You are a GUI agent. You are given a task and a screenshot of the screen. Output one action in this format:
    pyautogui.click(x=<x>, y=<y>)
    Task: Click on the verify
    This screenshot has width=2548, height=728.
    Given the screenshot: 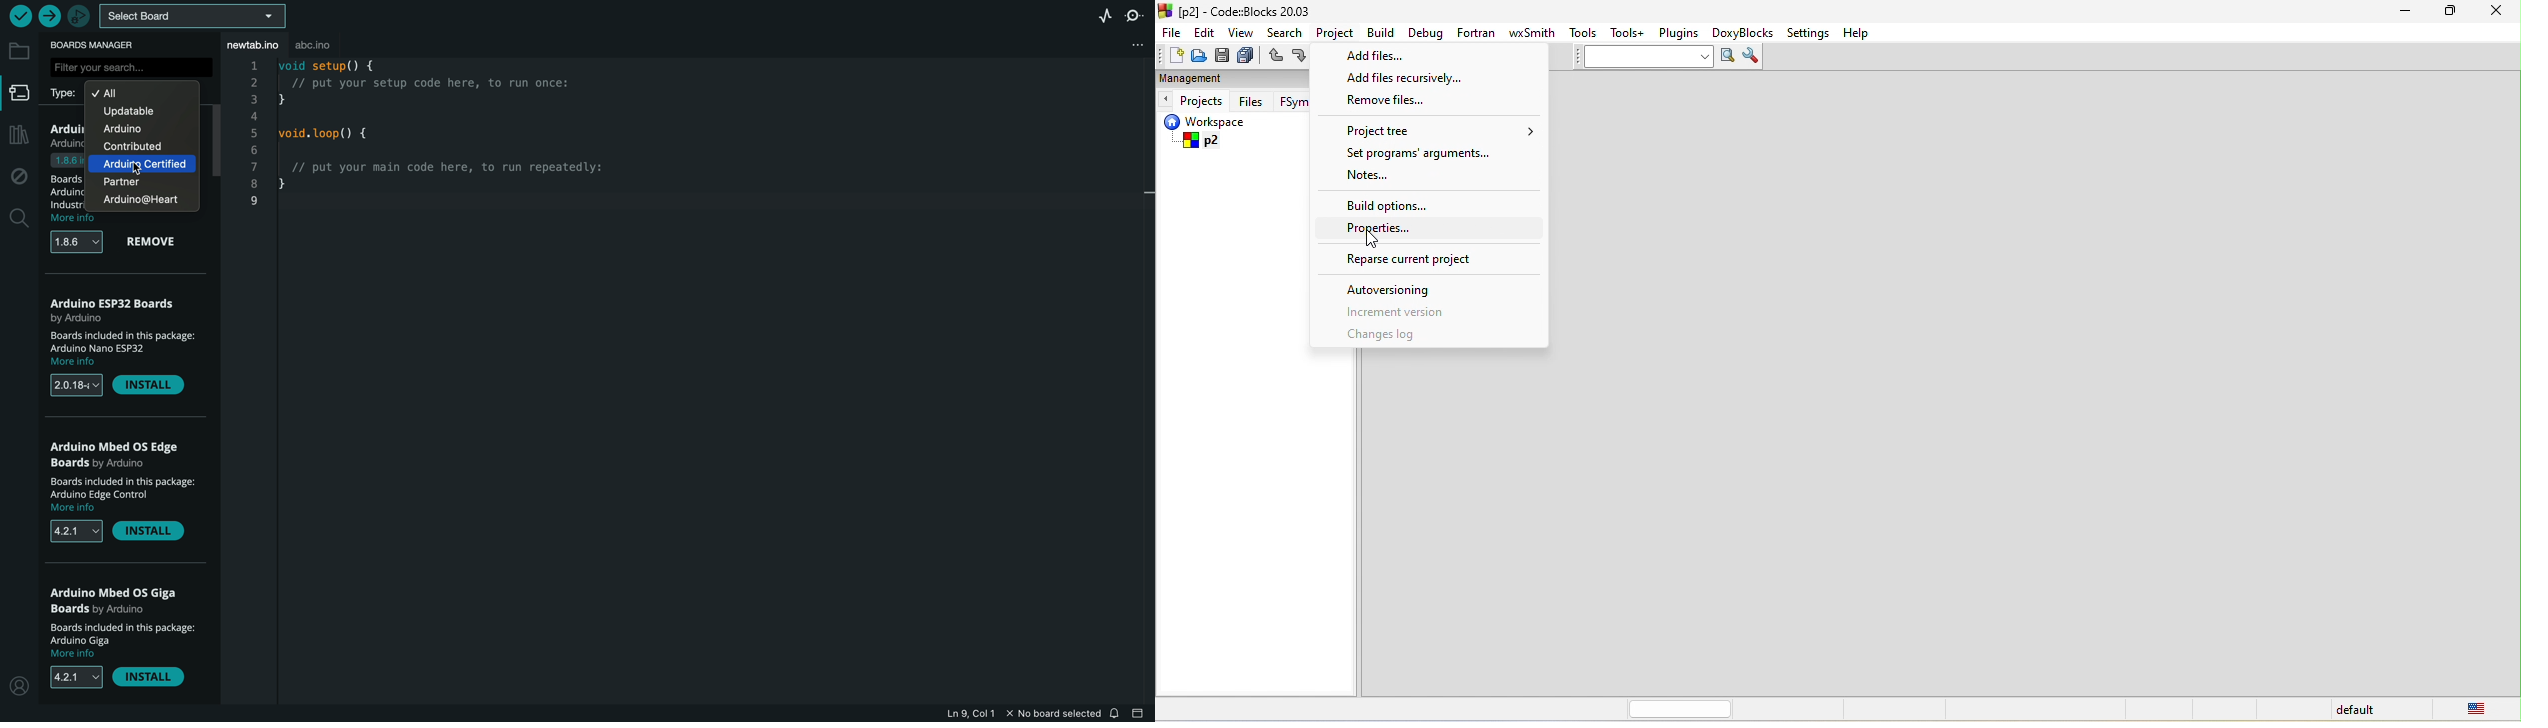 What is the action you would take?
    pyautogui.click(x=20, y=16)
    